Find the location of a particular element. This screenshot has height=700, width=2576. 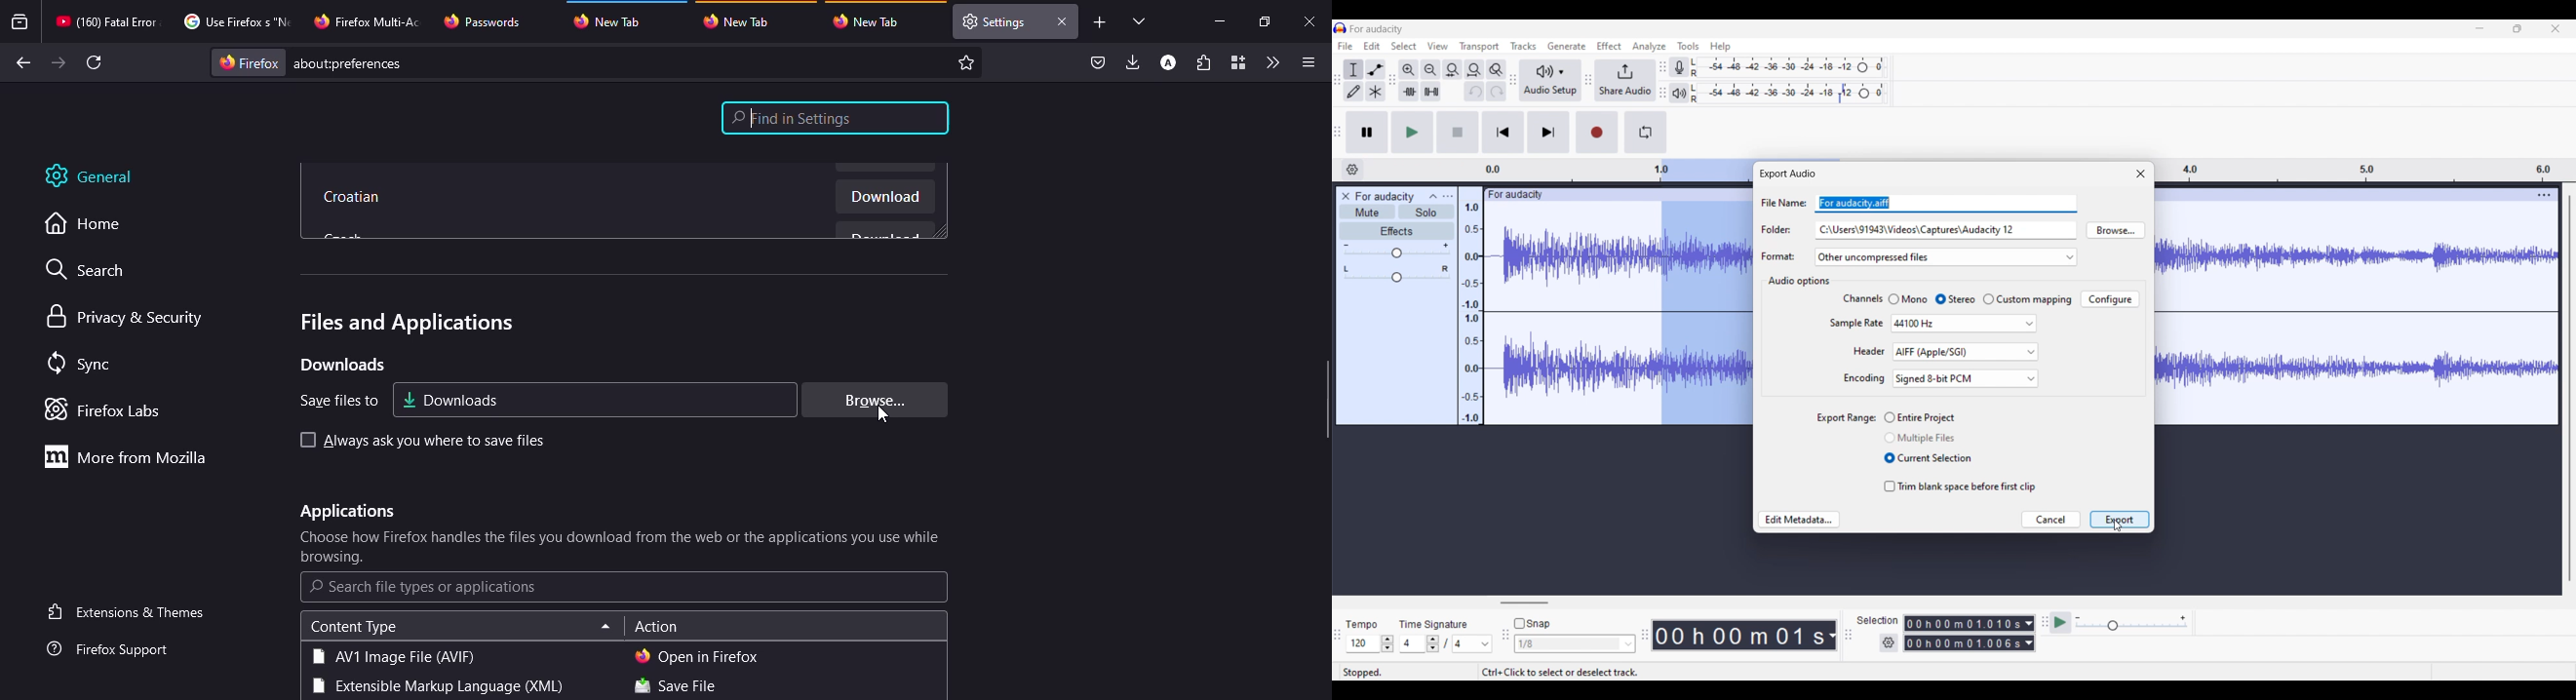

type is located at coordinates (435, 687).